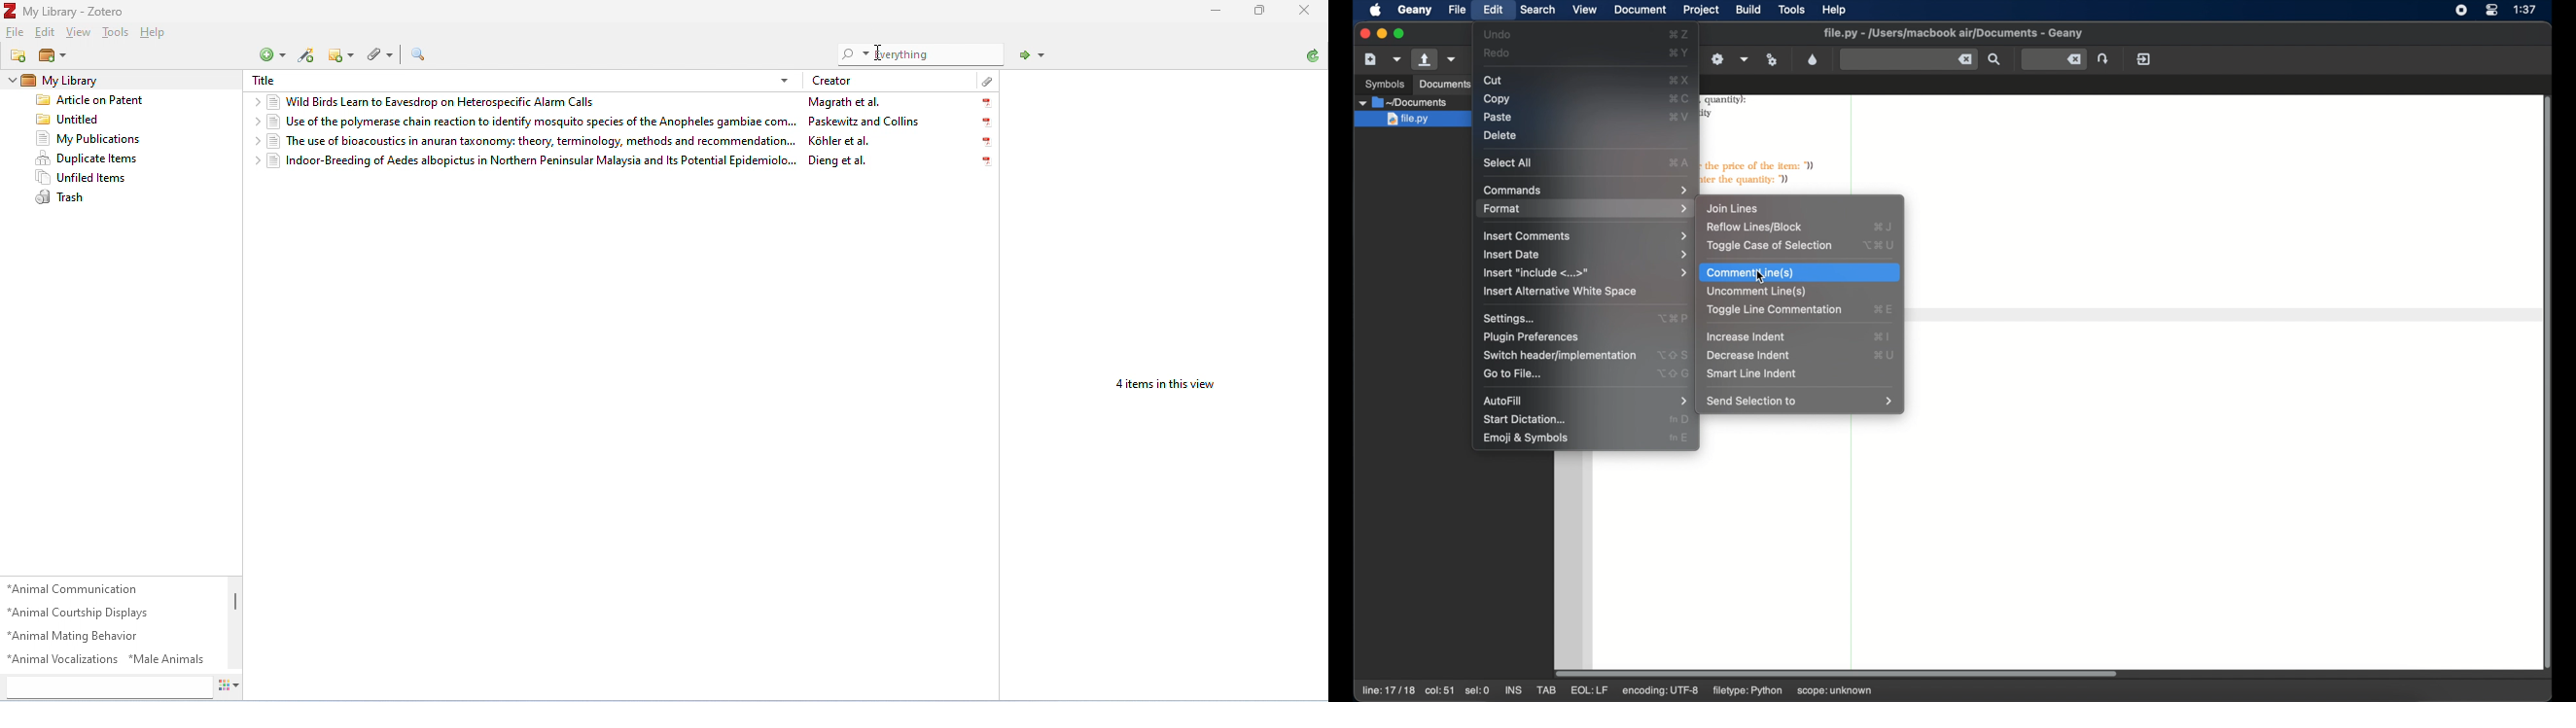  Describe the element at coordinates (1801, 401) in the screenshot. I see `send selection to menu` at that location.